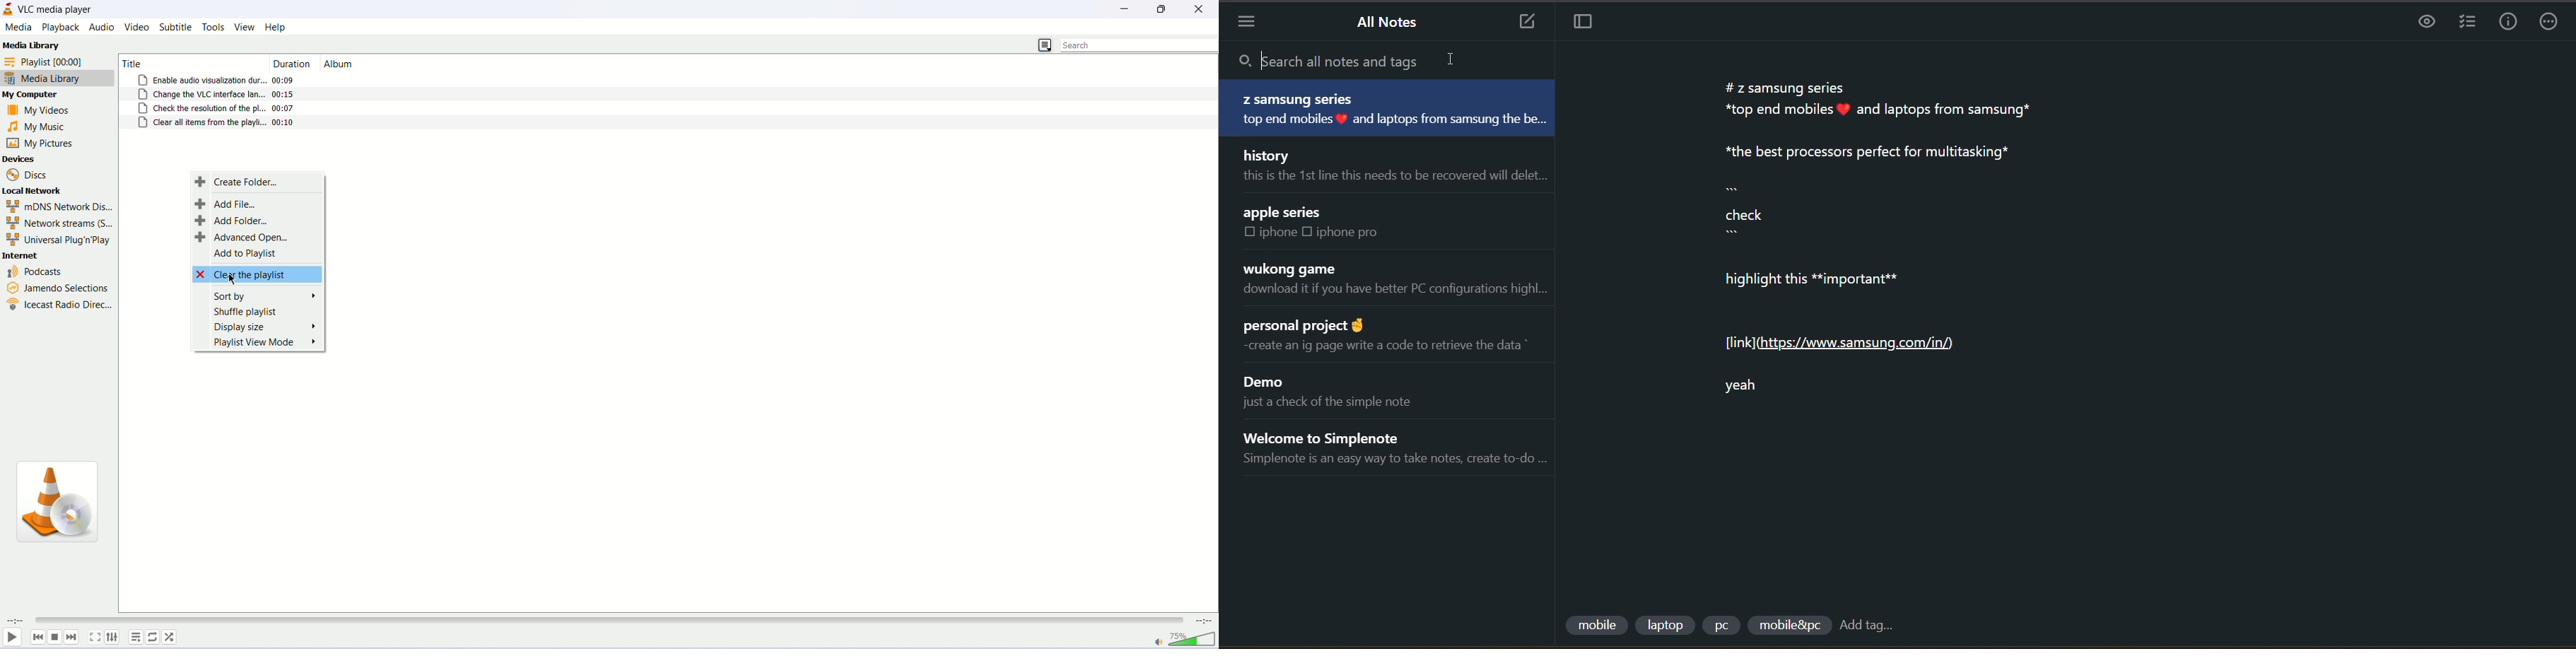  I want to click on logo, so click(9, 9).